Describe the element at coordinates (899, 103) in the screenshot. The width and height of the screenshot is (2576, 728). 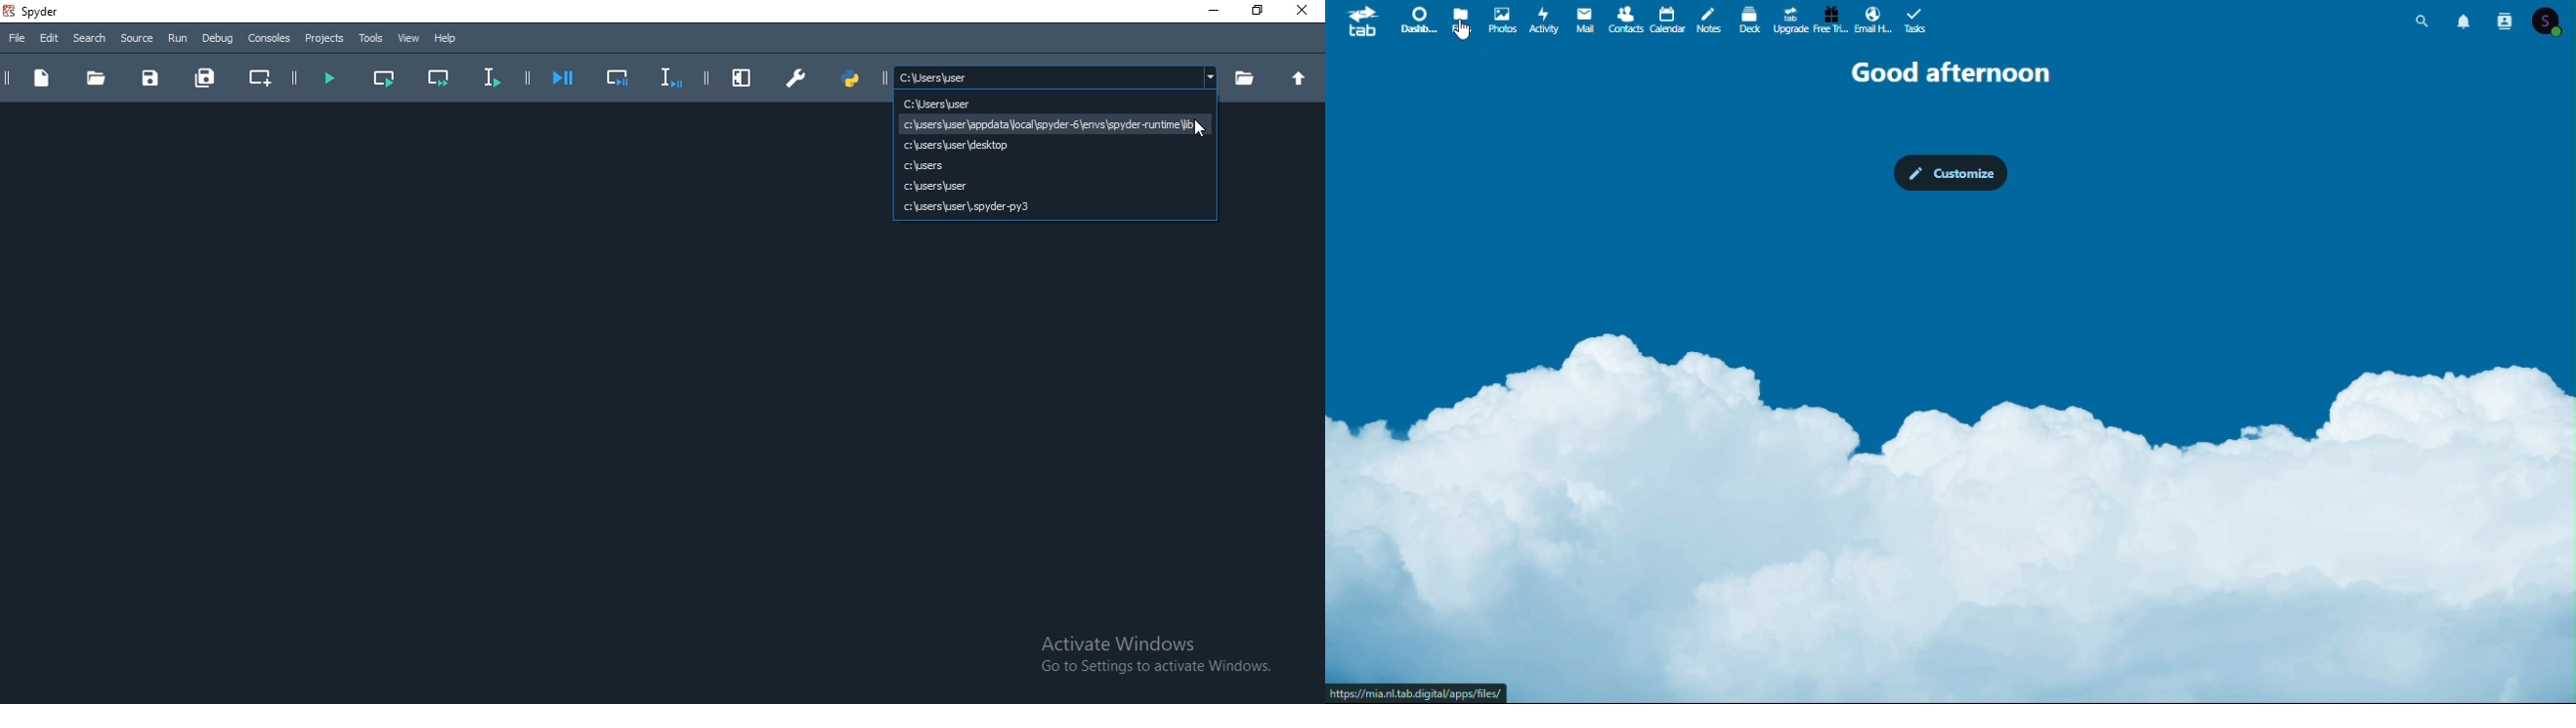
I see `C:\Users\user` at that location.